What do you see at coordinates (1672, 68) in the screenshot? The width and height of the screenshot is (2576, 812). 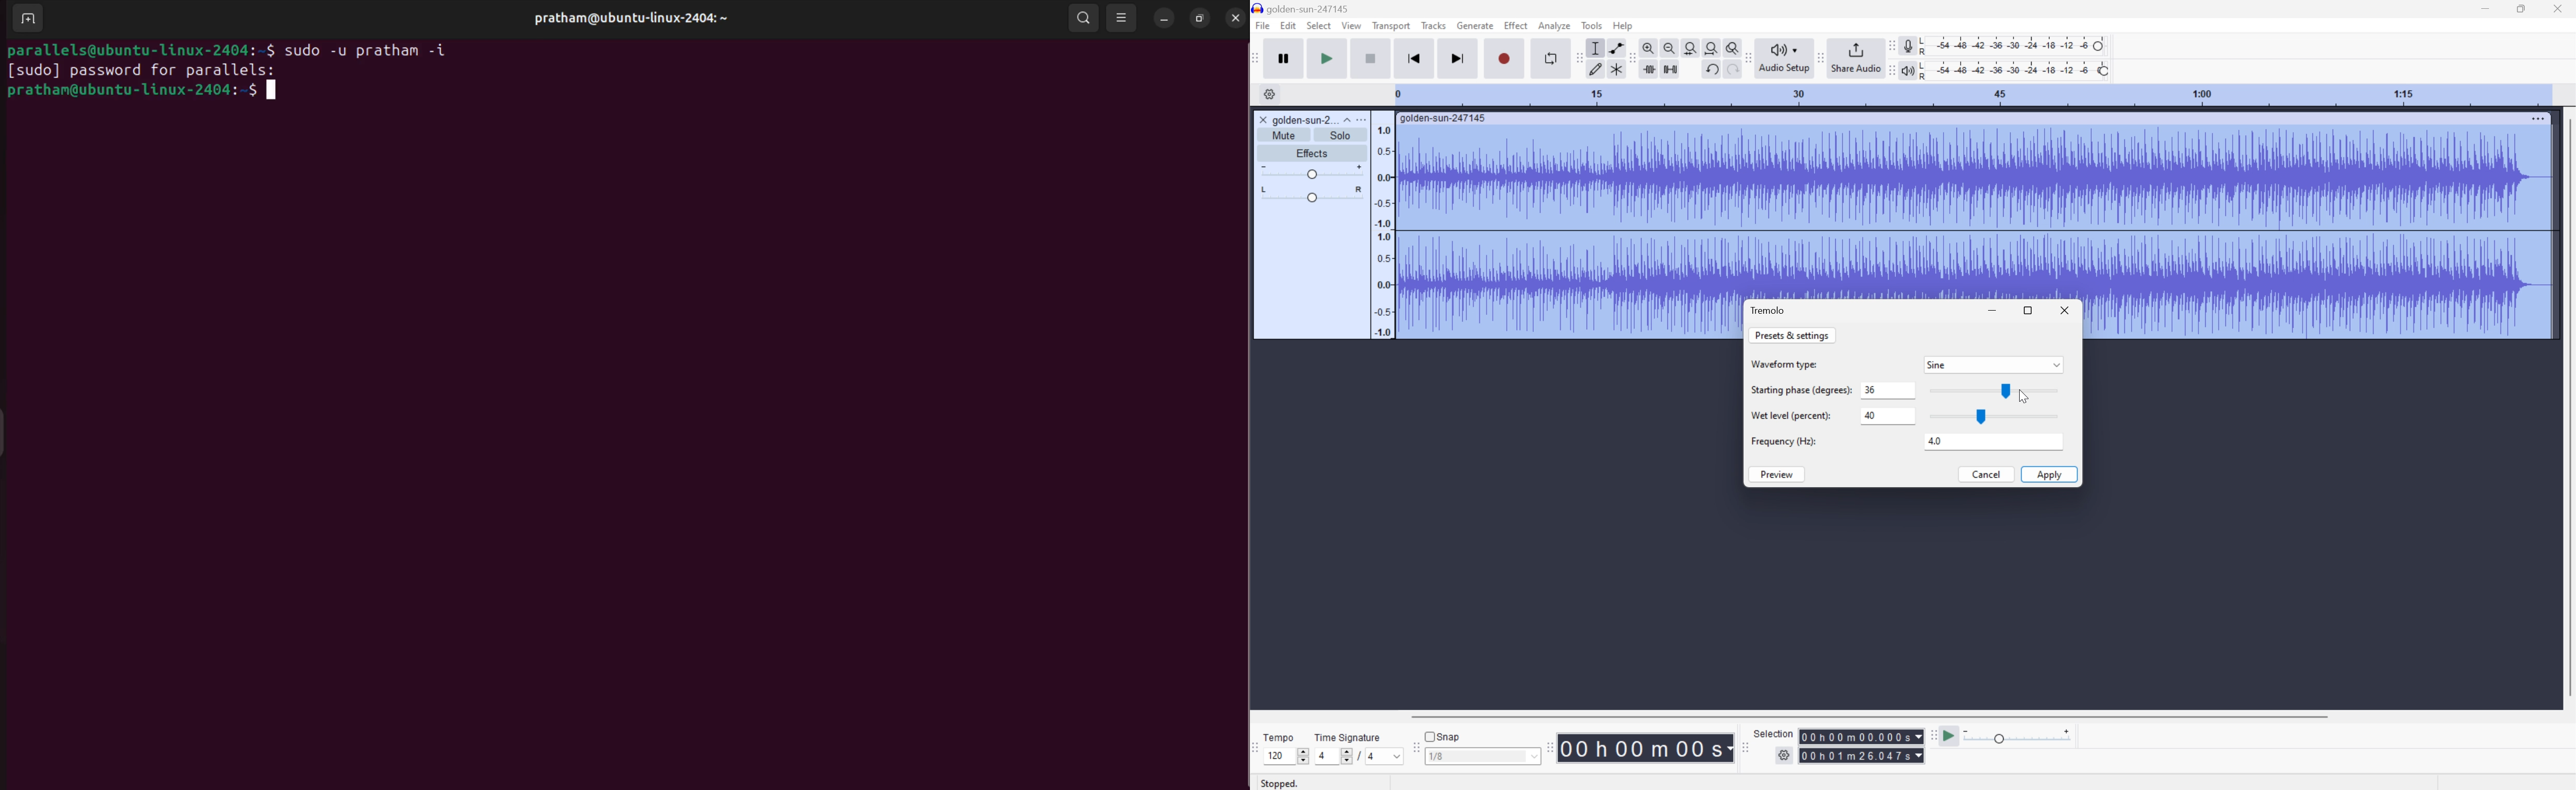 I see `Silence audio selection` at bounding box center [1672, 68].